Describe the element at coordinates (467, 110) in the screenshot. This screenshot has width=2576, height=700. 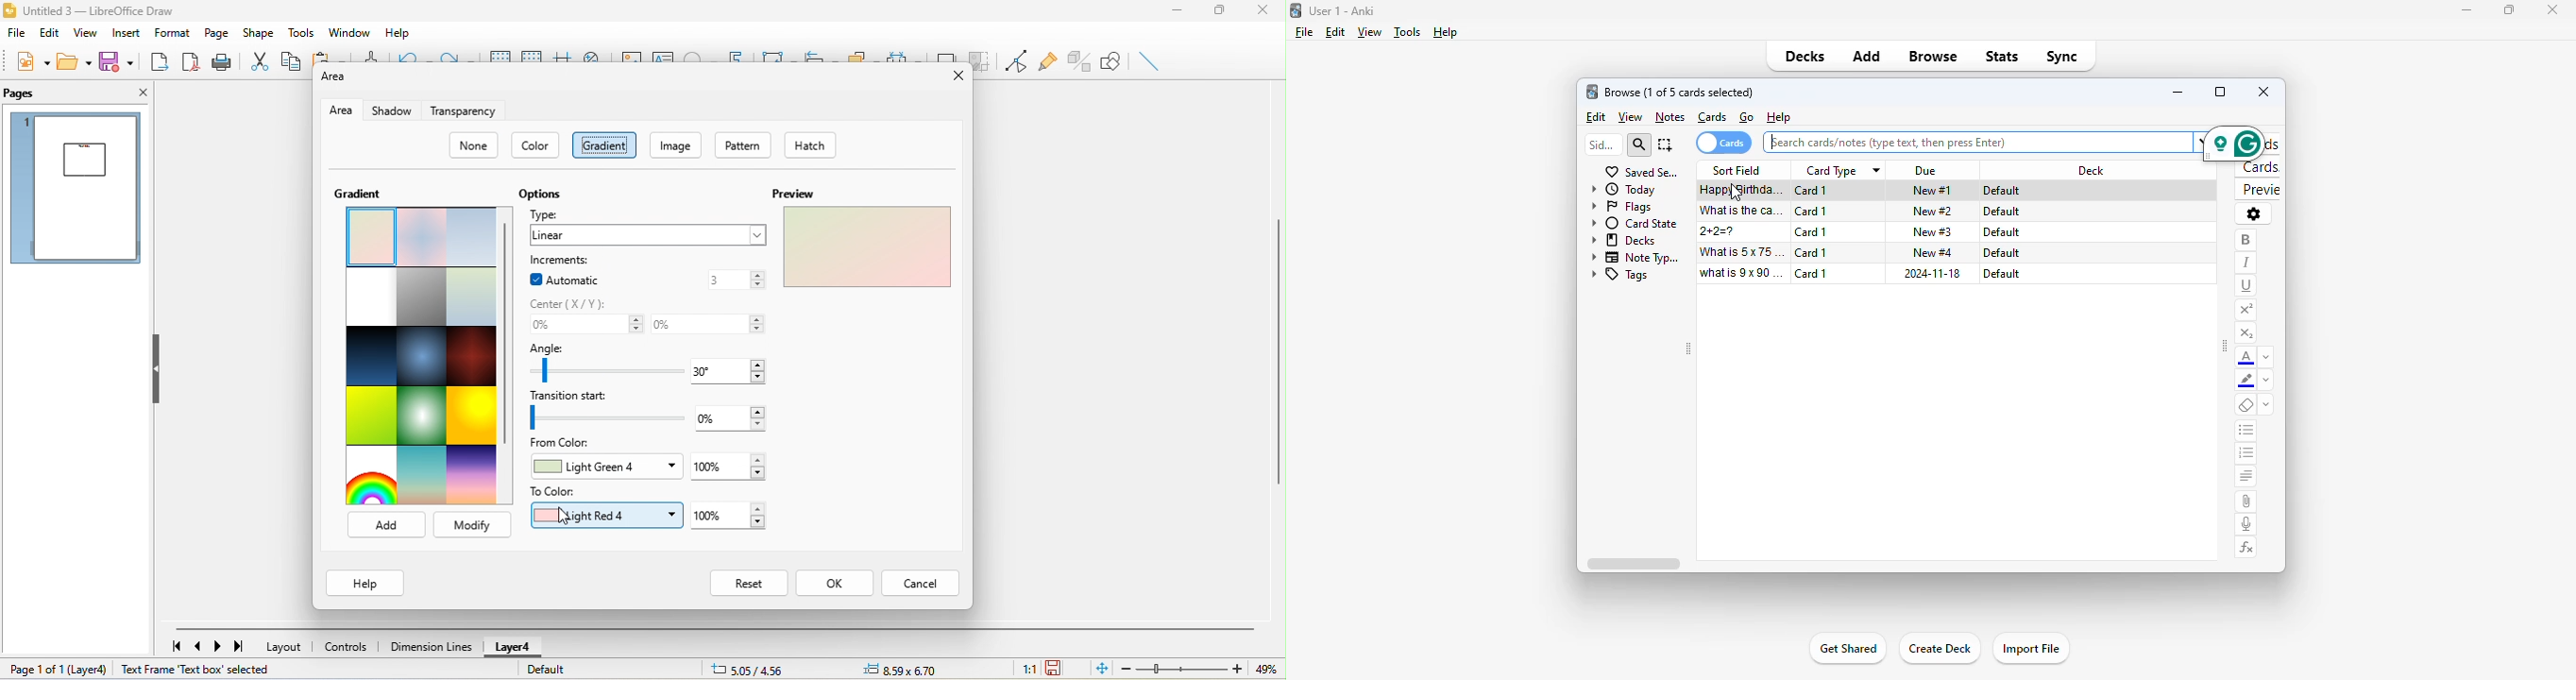
I see `transparency` at that location.